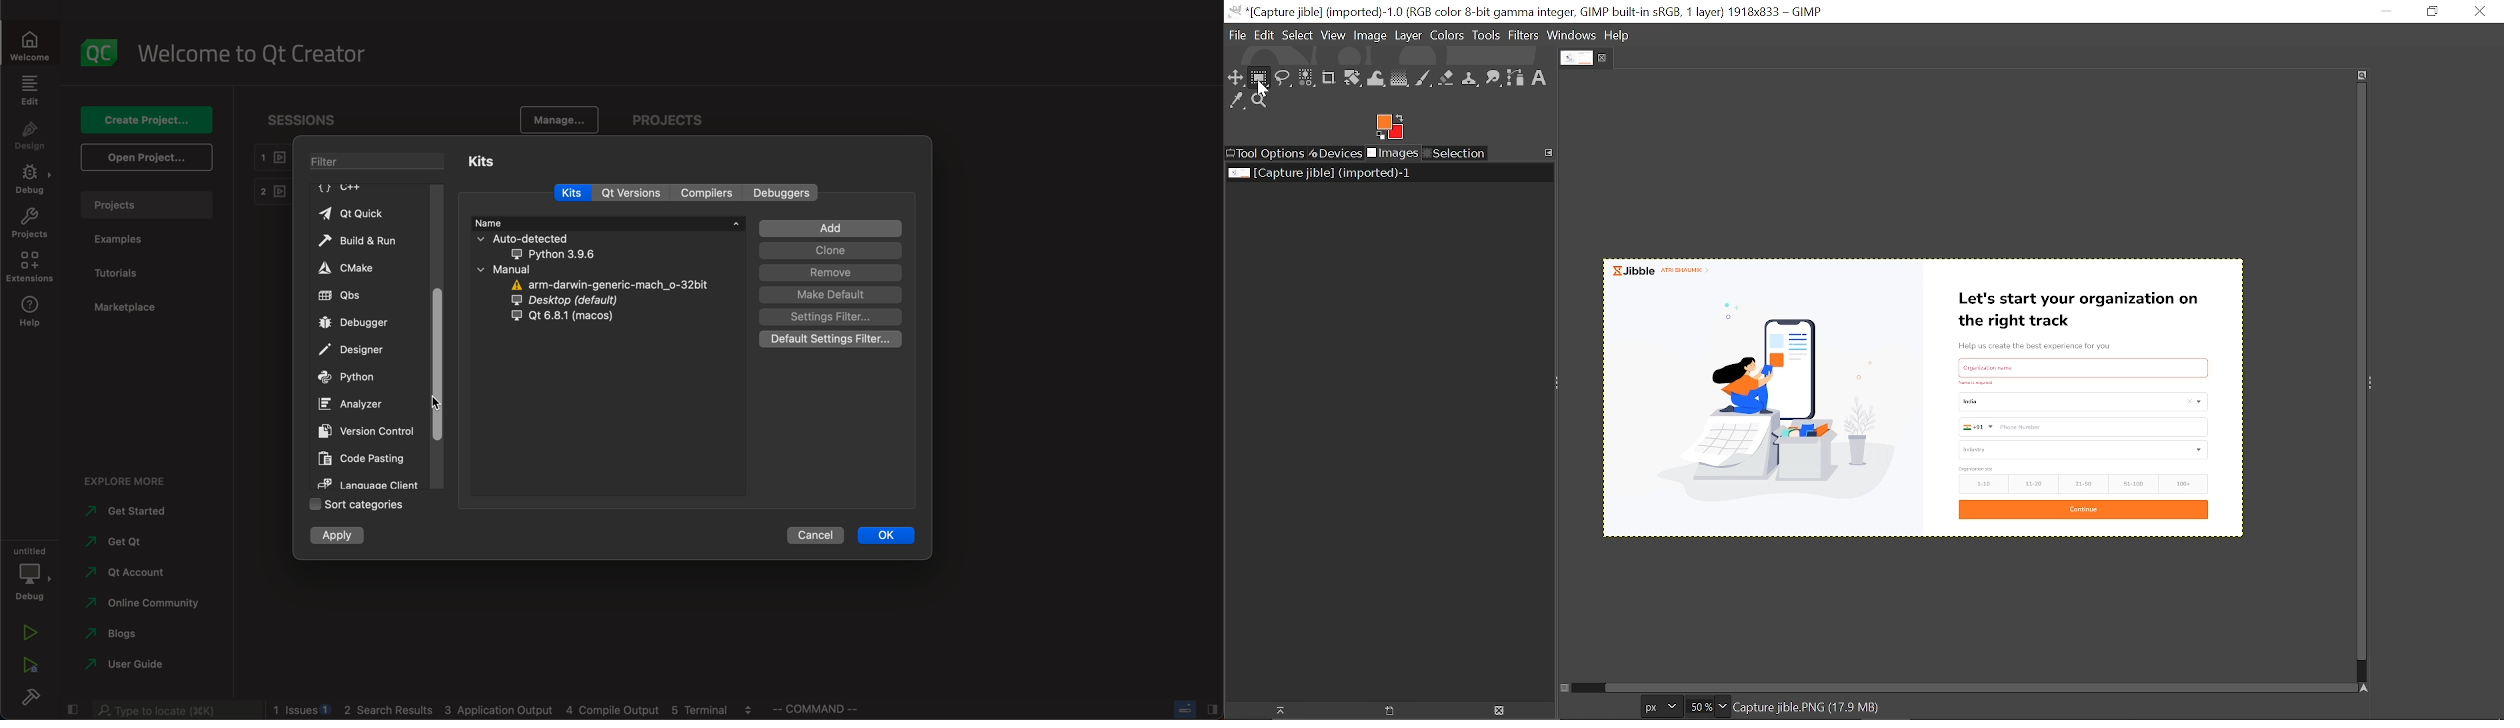  What do you see at coordinates (2363, 687) in the screenshot?
I see `Navigate this window` at bounding box center [2363, 687].